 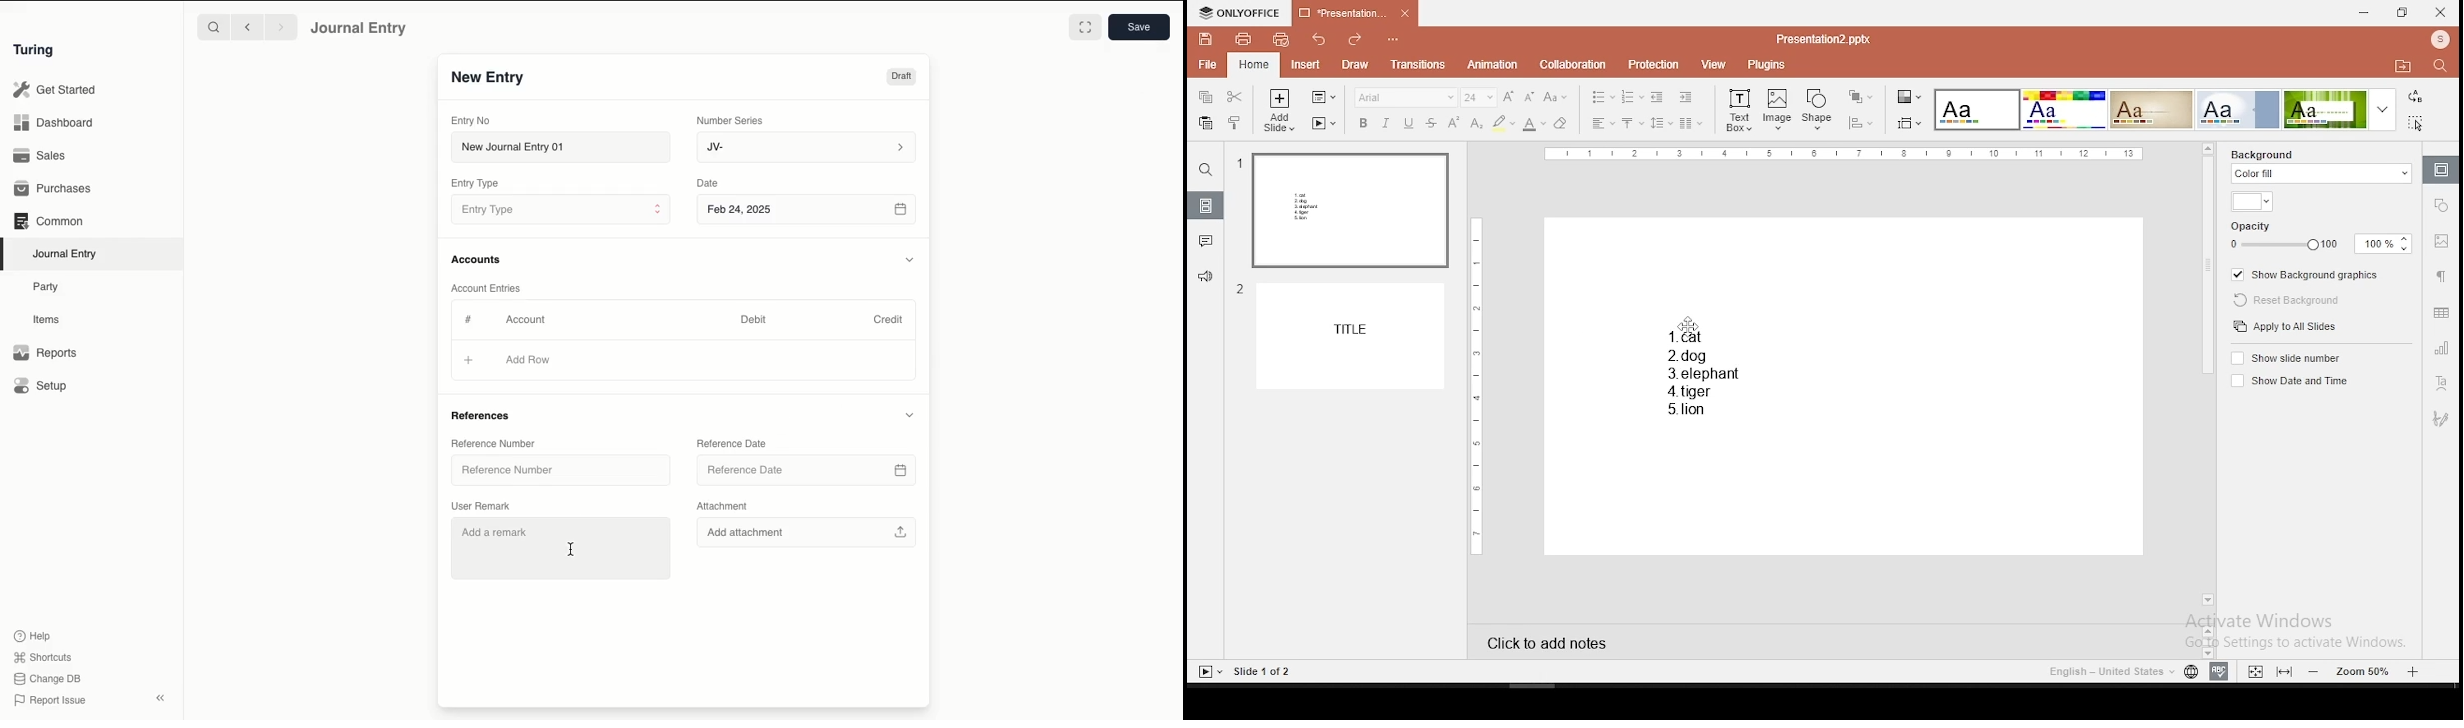 What do you see at coordinates (2439, 313) in the screenshot?
I see `table settings` at bounding box center [2439, 313].